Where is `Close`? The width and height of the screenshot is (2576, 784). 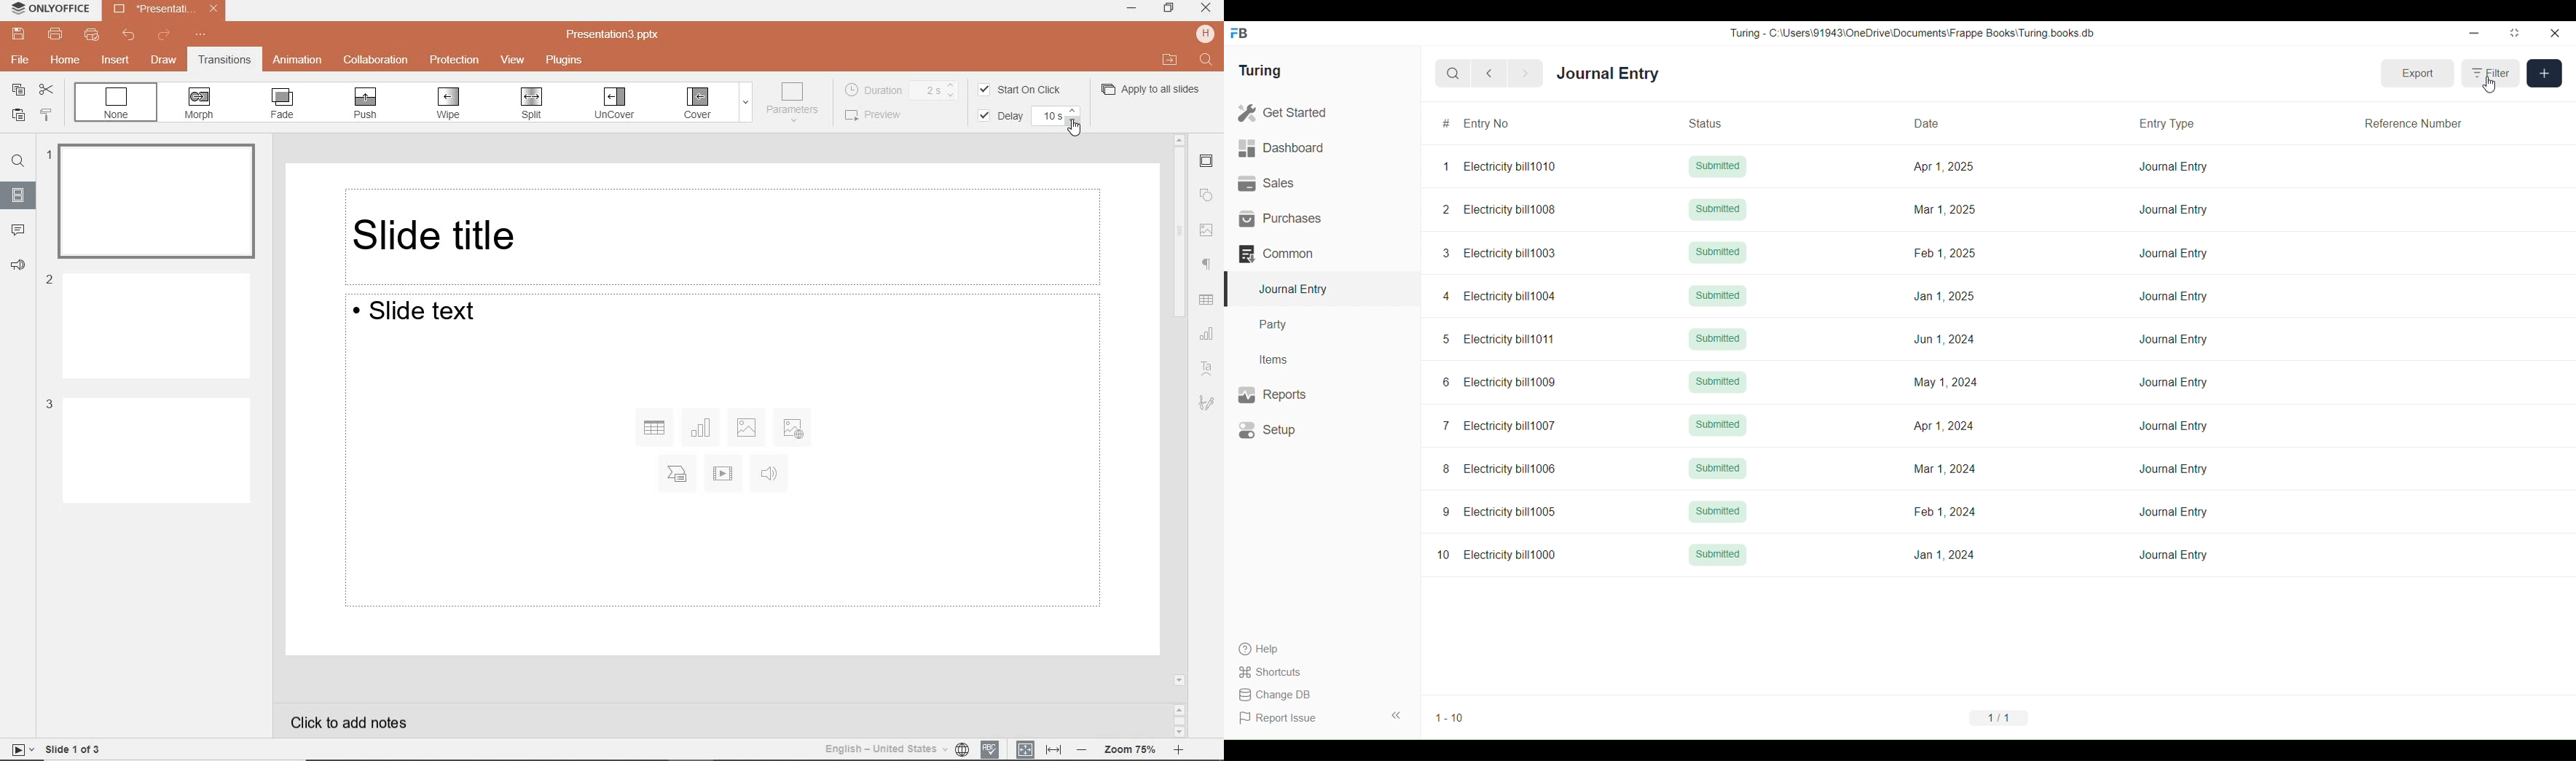 Close is located at coordinates (2555, 33).